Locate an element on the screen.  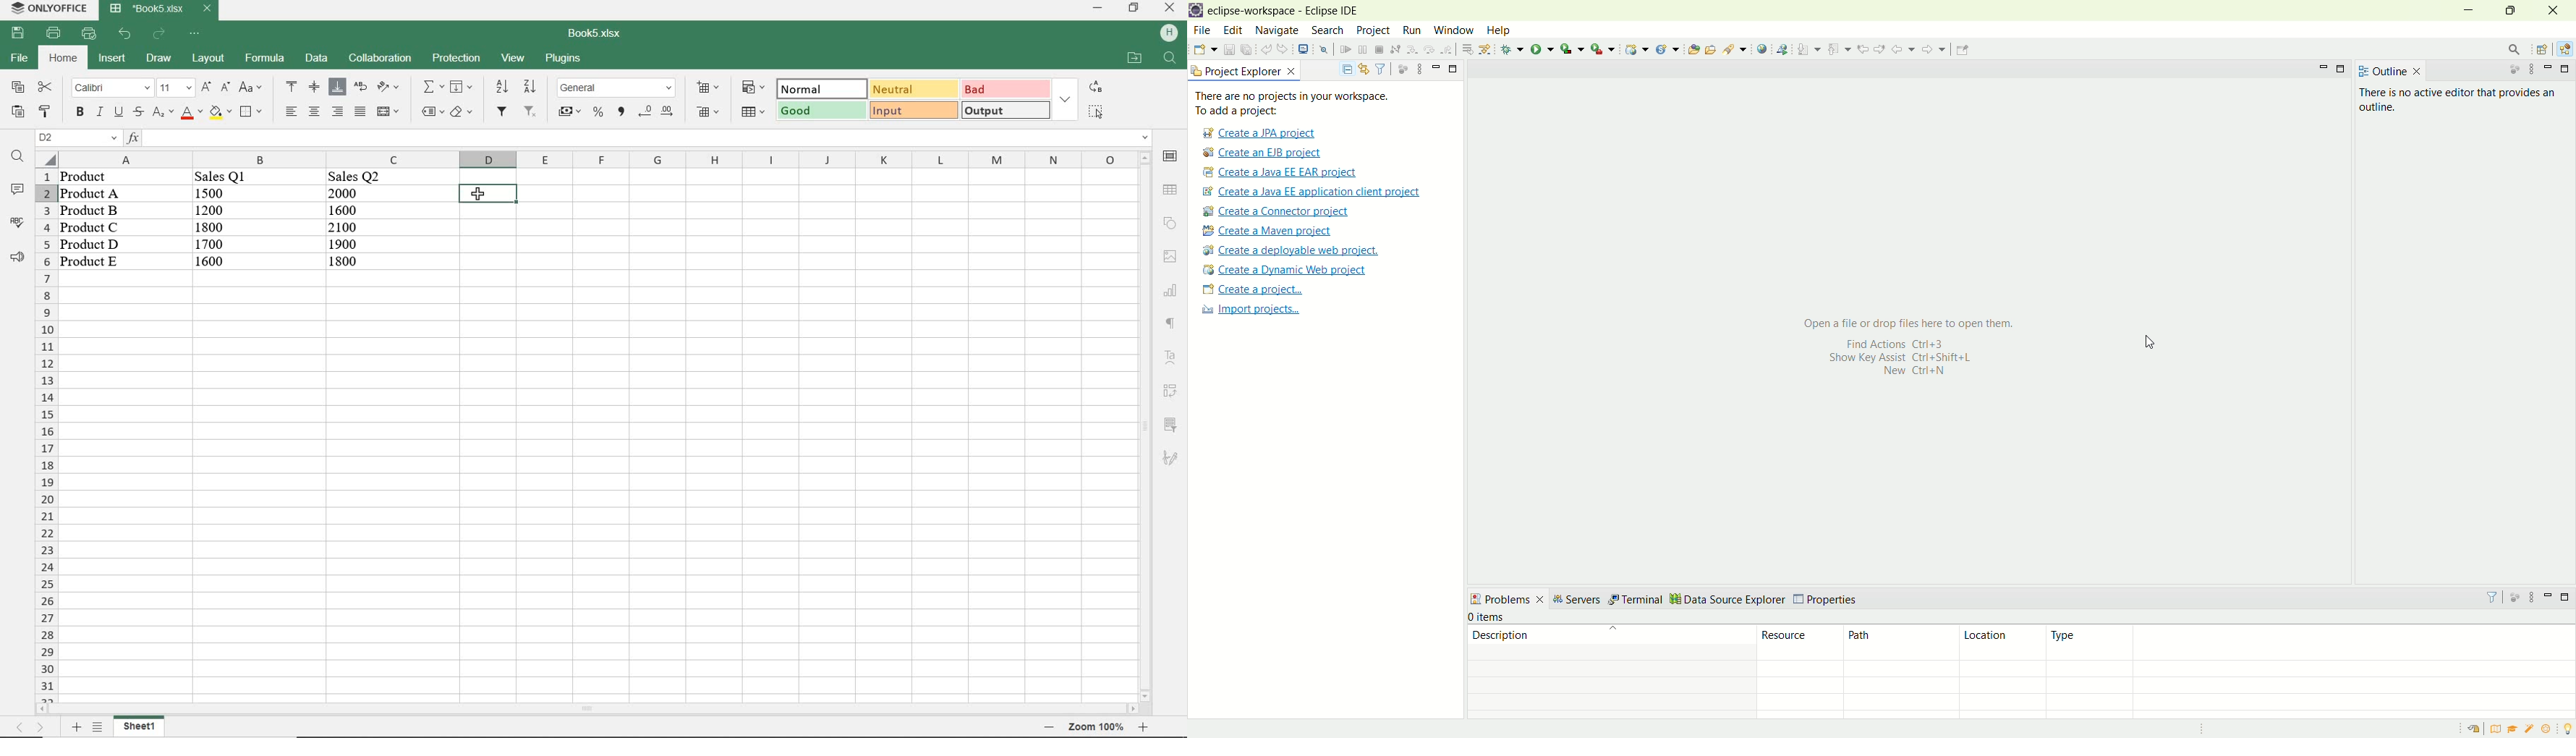
disconnect is located at coordinates (1395, 48).